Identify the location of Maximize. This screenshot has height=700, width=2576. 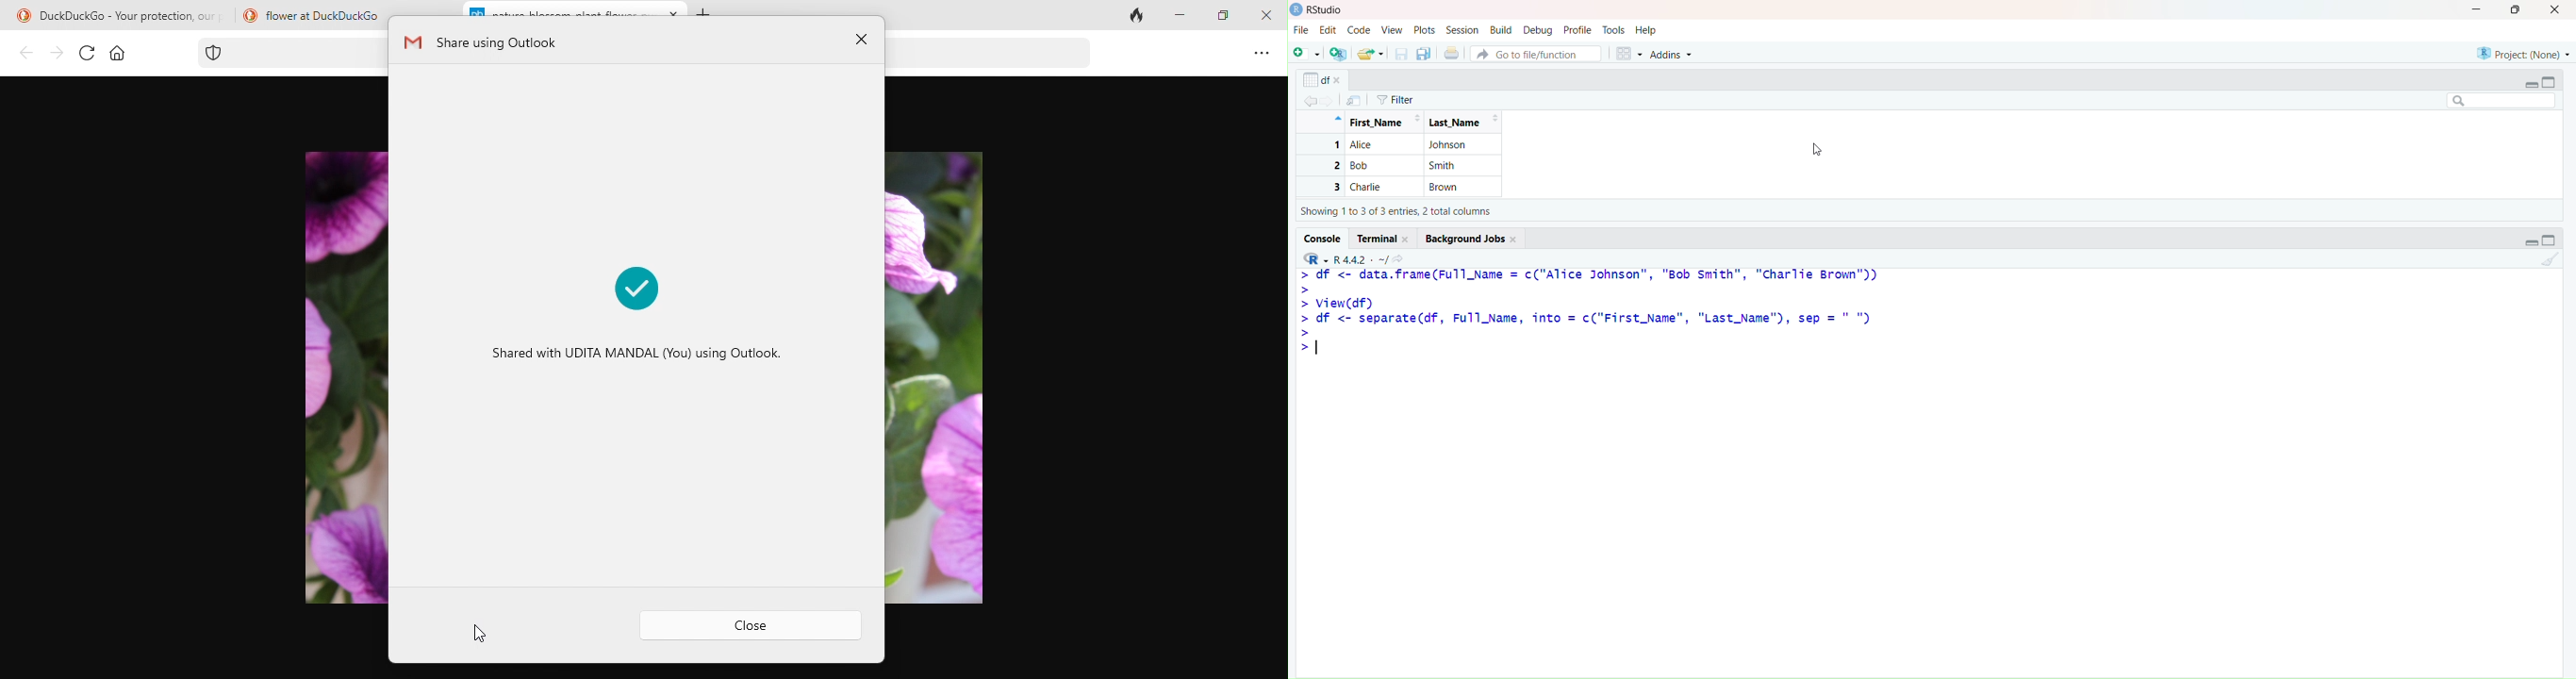
(2553, 240).